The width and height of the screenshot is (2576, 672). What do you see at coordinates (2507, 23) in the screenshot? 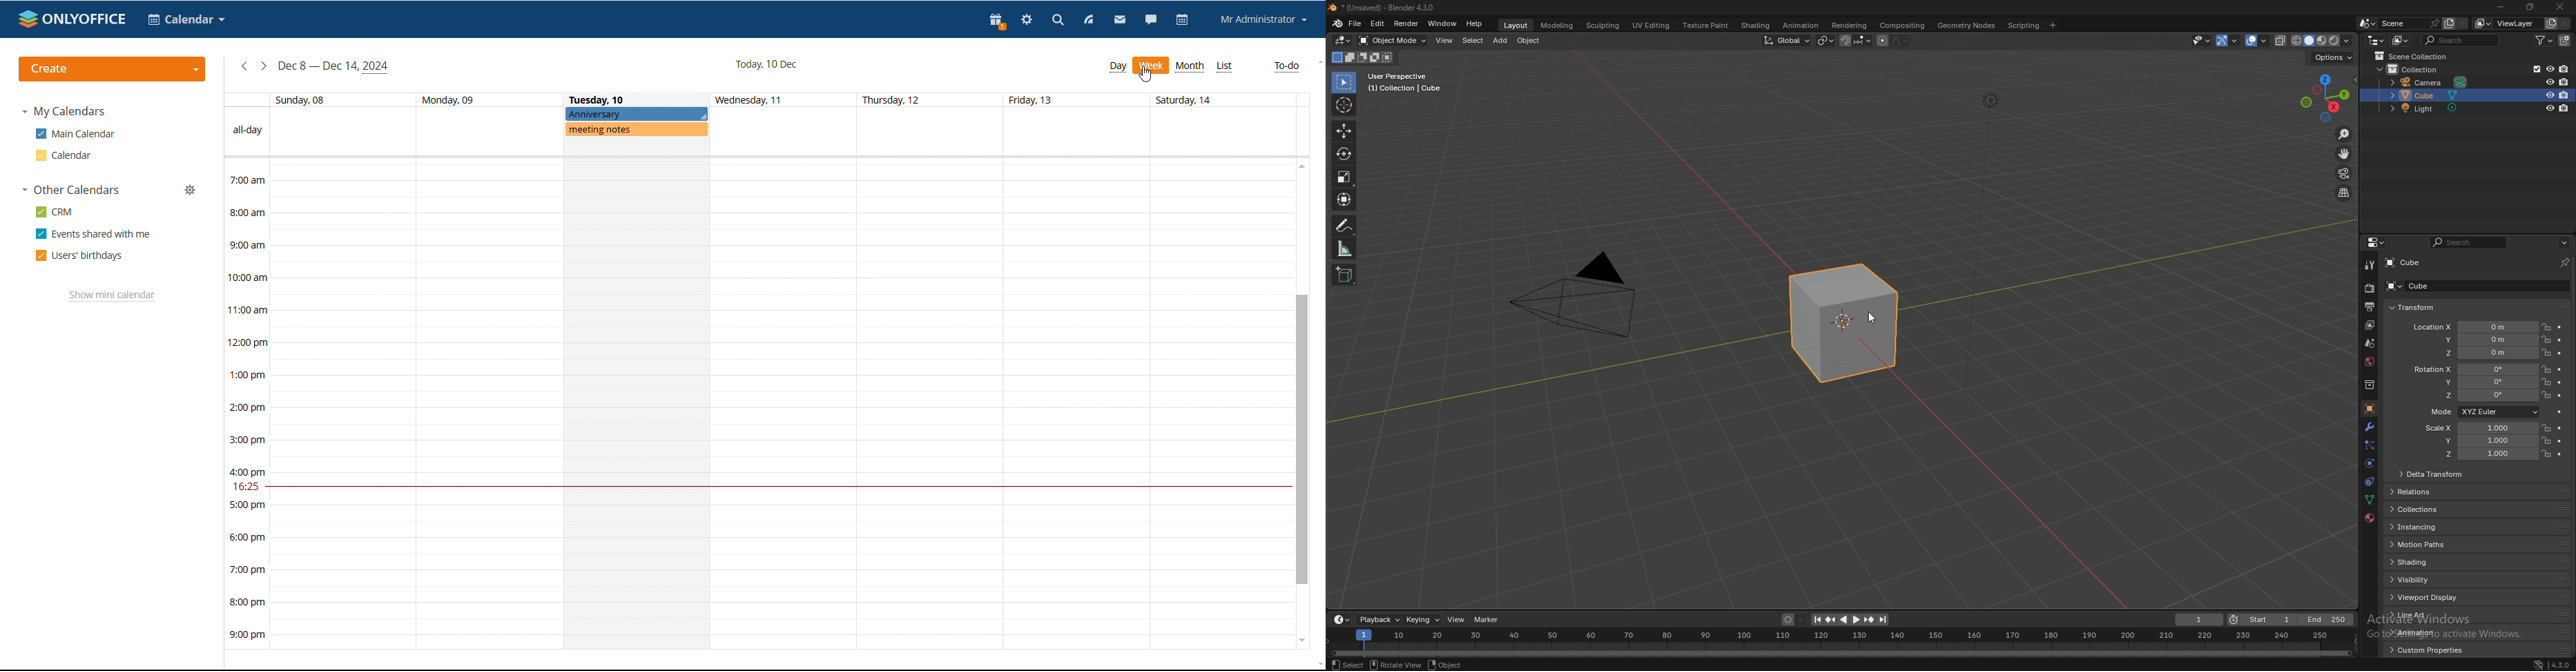
I see `view layer` at bounding box center [2507, 23].